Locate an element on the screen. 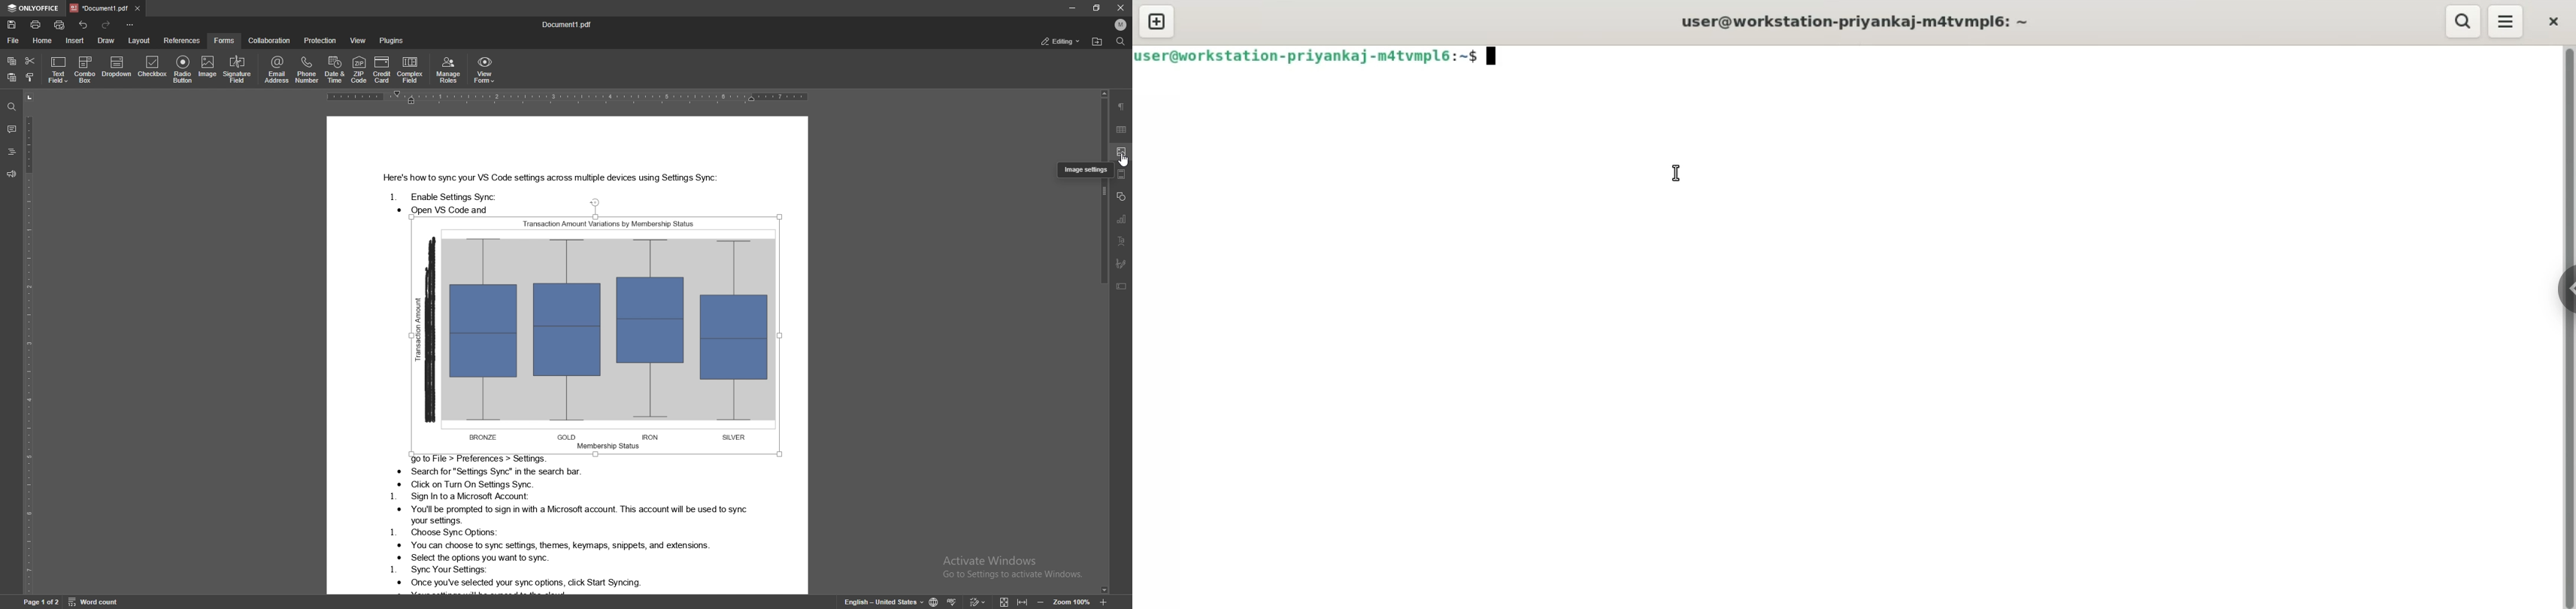 This screenshot has width=2576, height=616. paste is located at coordinates (11, 77).